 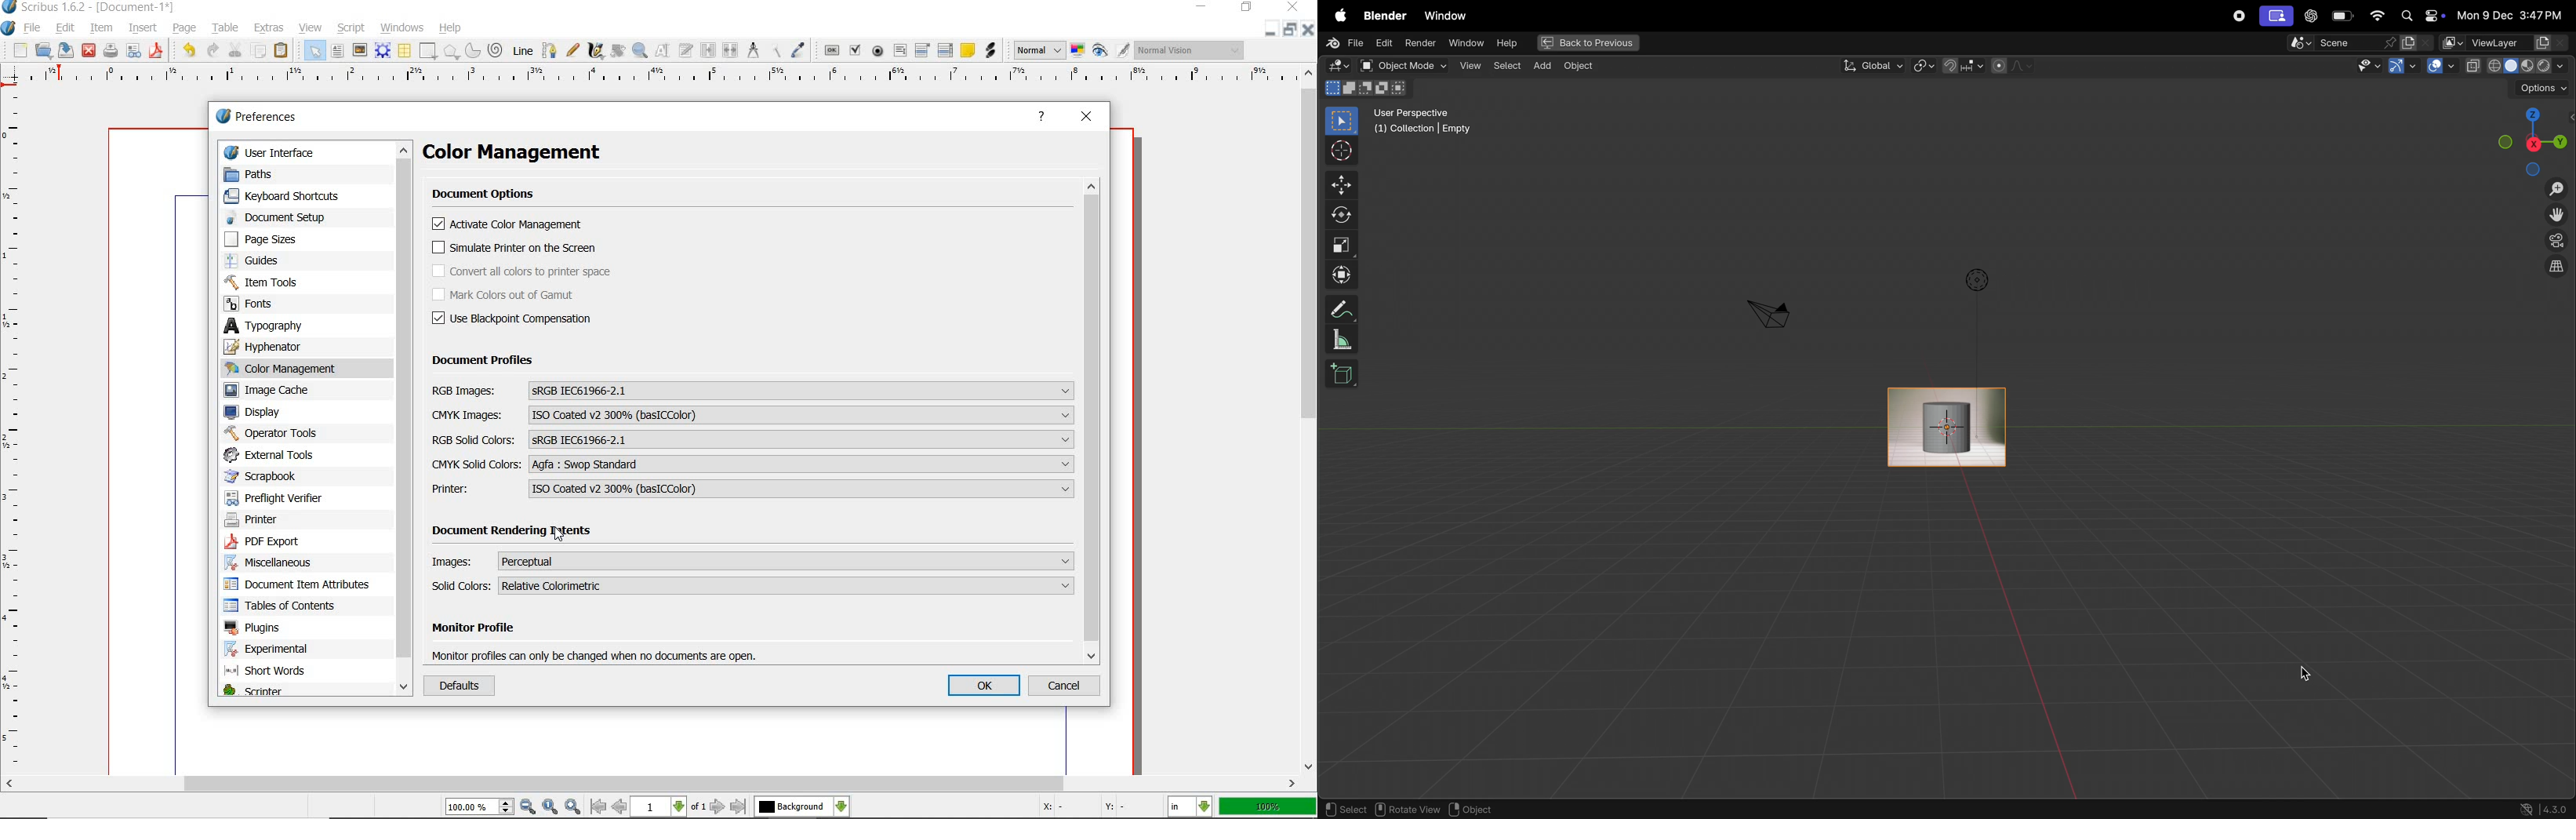 I want to click on ruler, so click(x=21, y=431).